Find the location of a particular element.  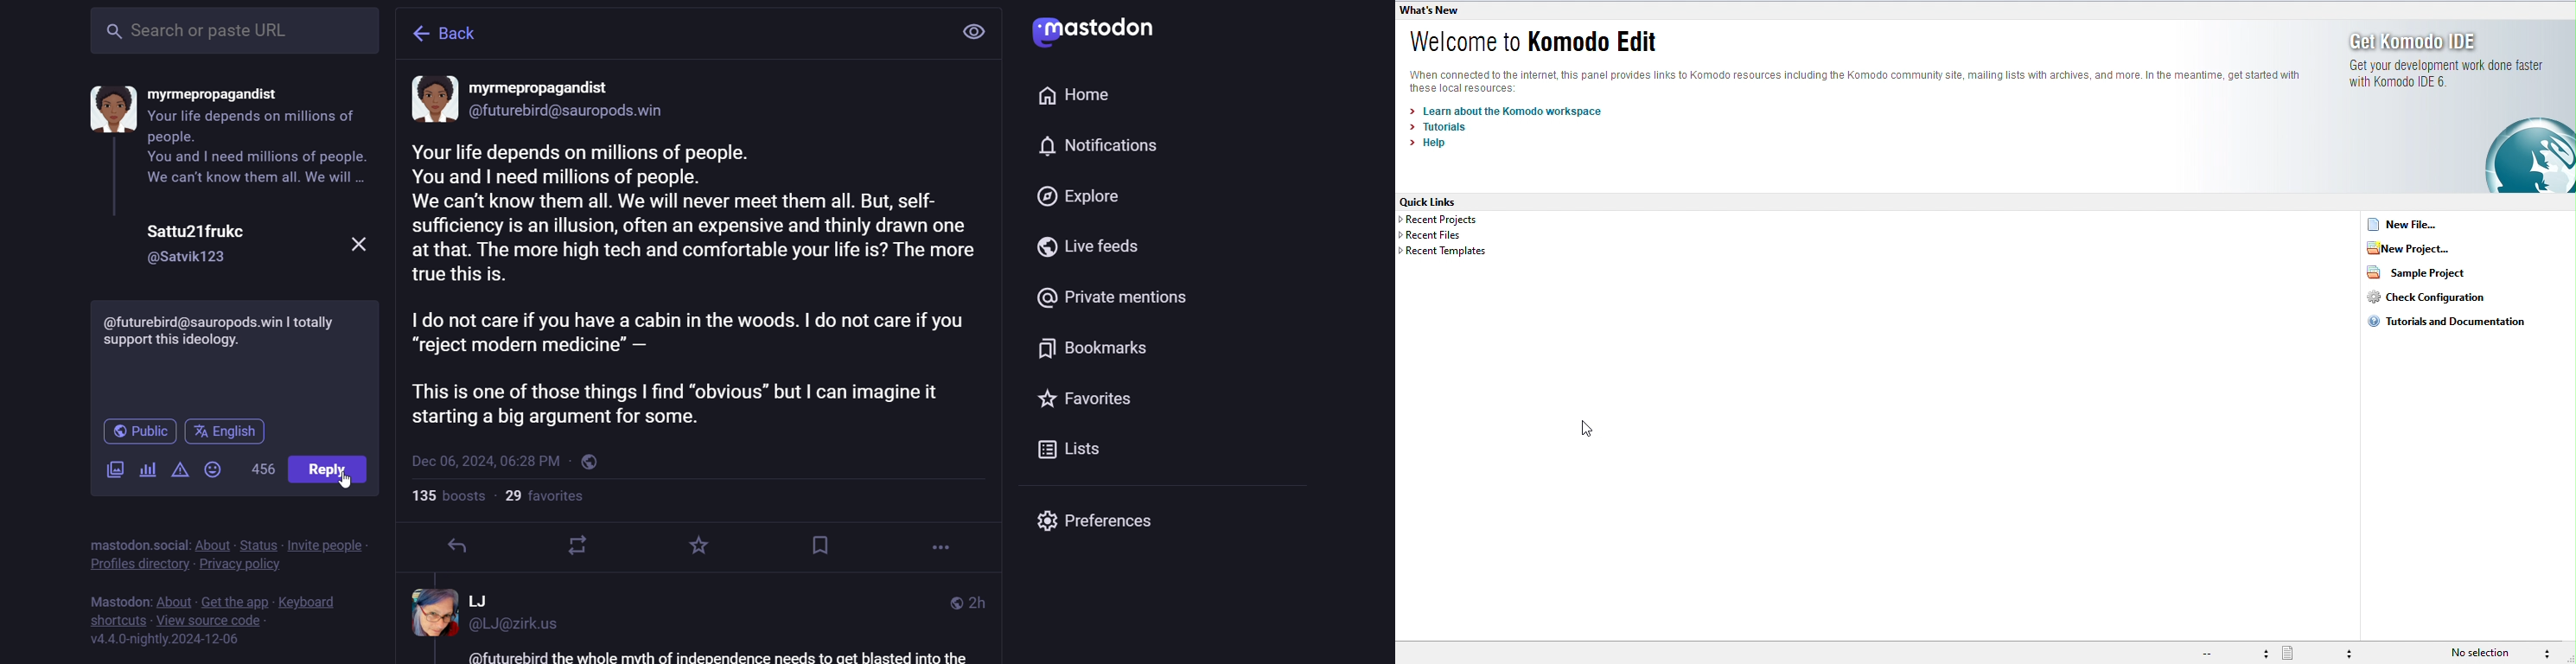

about is located at coordinates (176, 603).